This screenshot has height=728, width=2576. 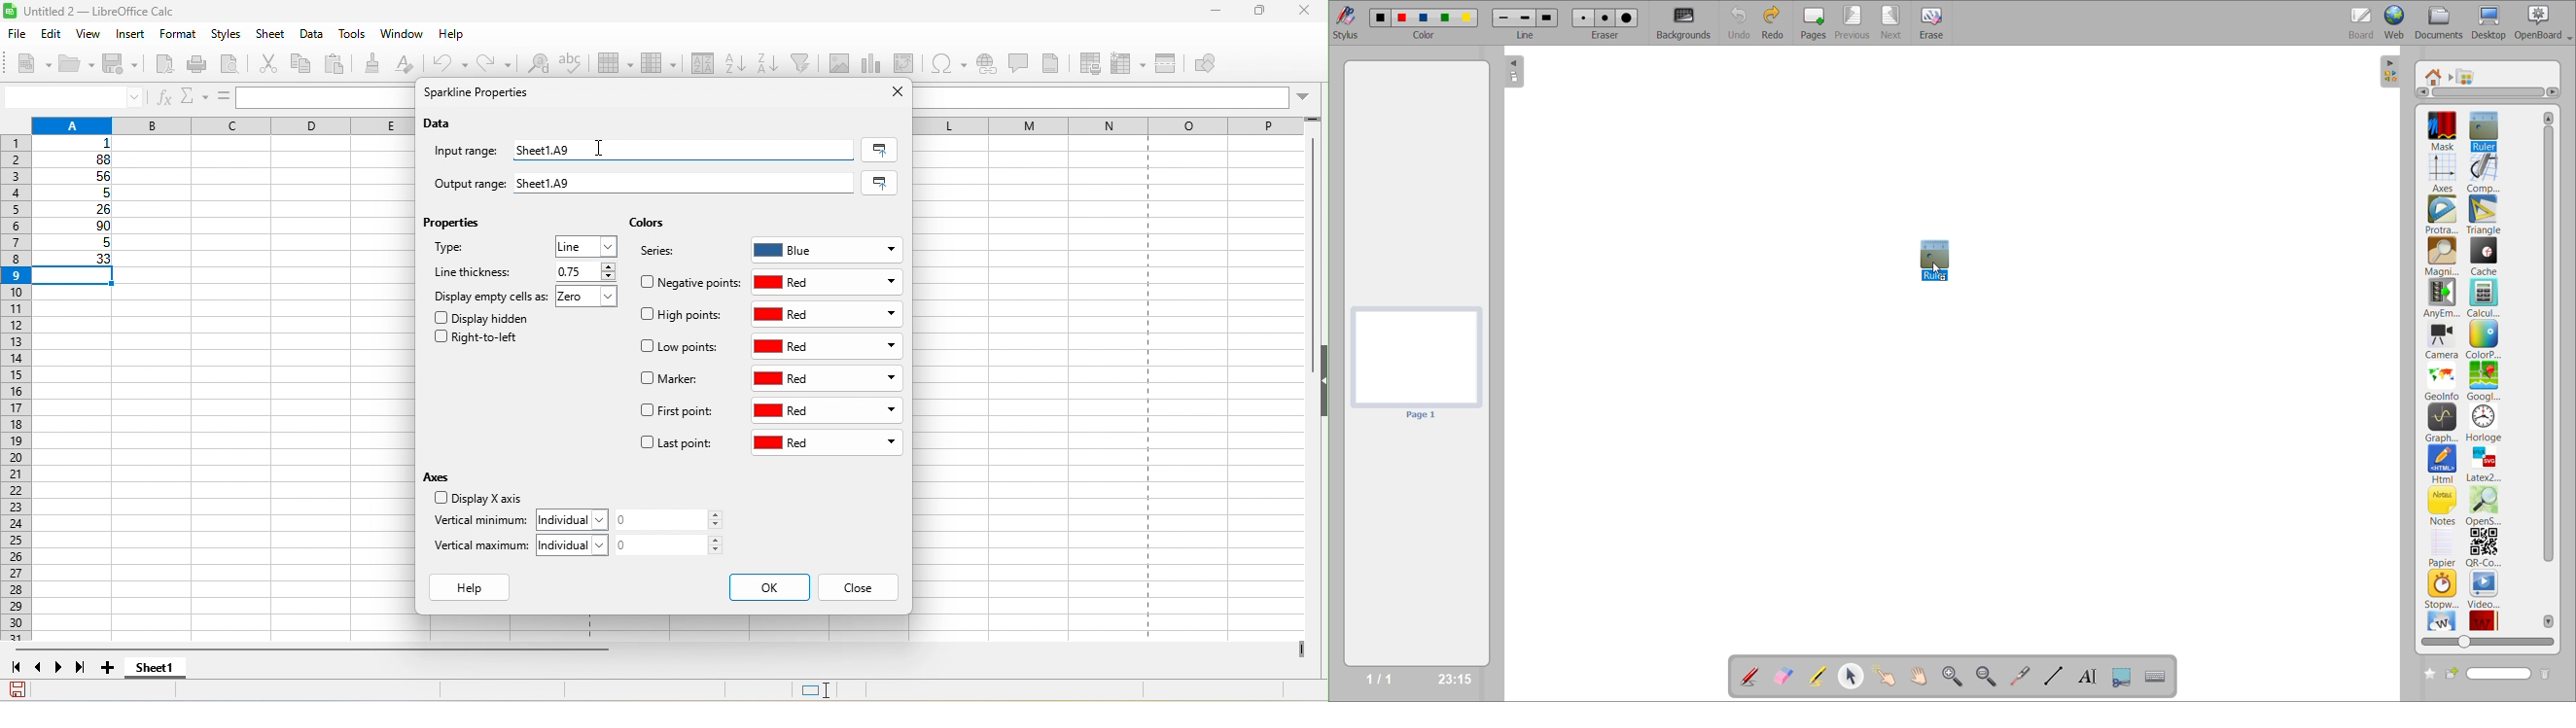 I want to click on right to left, so click(x=482, y=340).